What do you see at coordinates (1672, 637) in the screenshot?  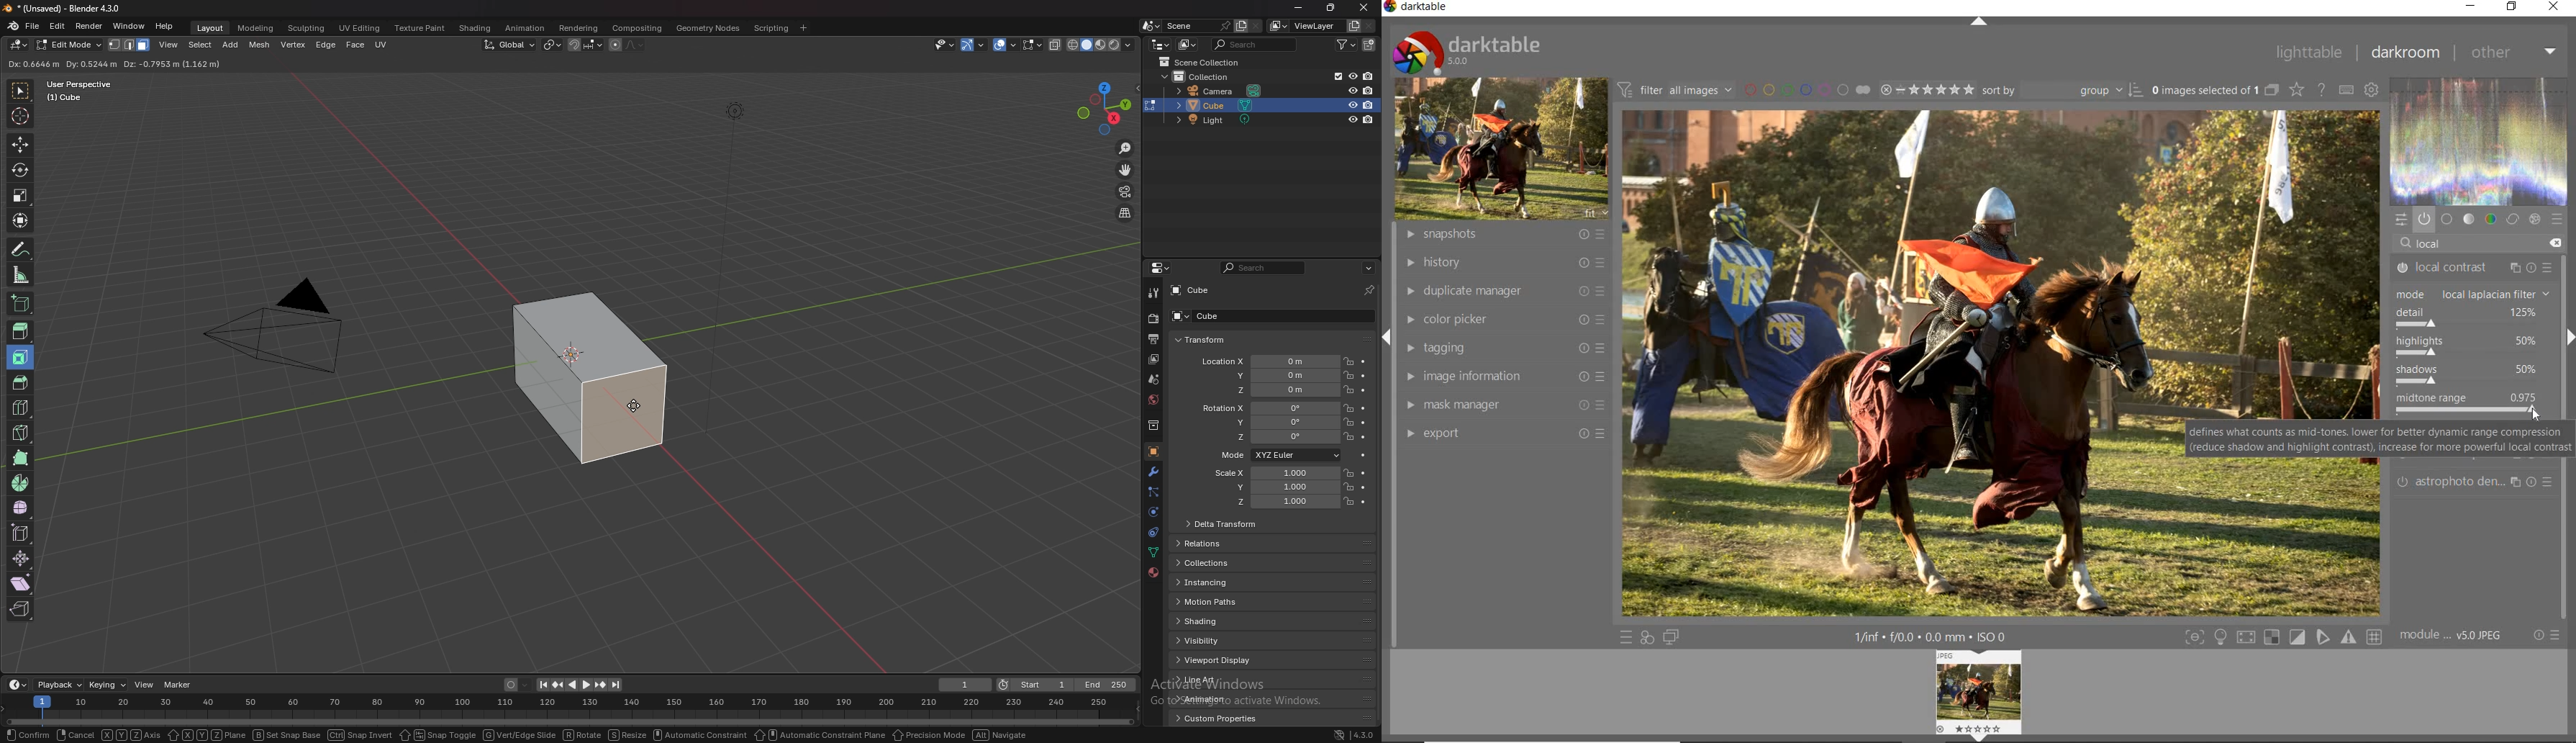 I see `display a second darkroom image widow` at bounding box center [1672, 637].